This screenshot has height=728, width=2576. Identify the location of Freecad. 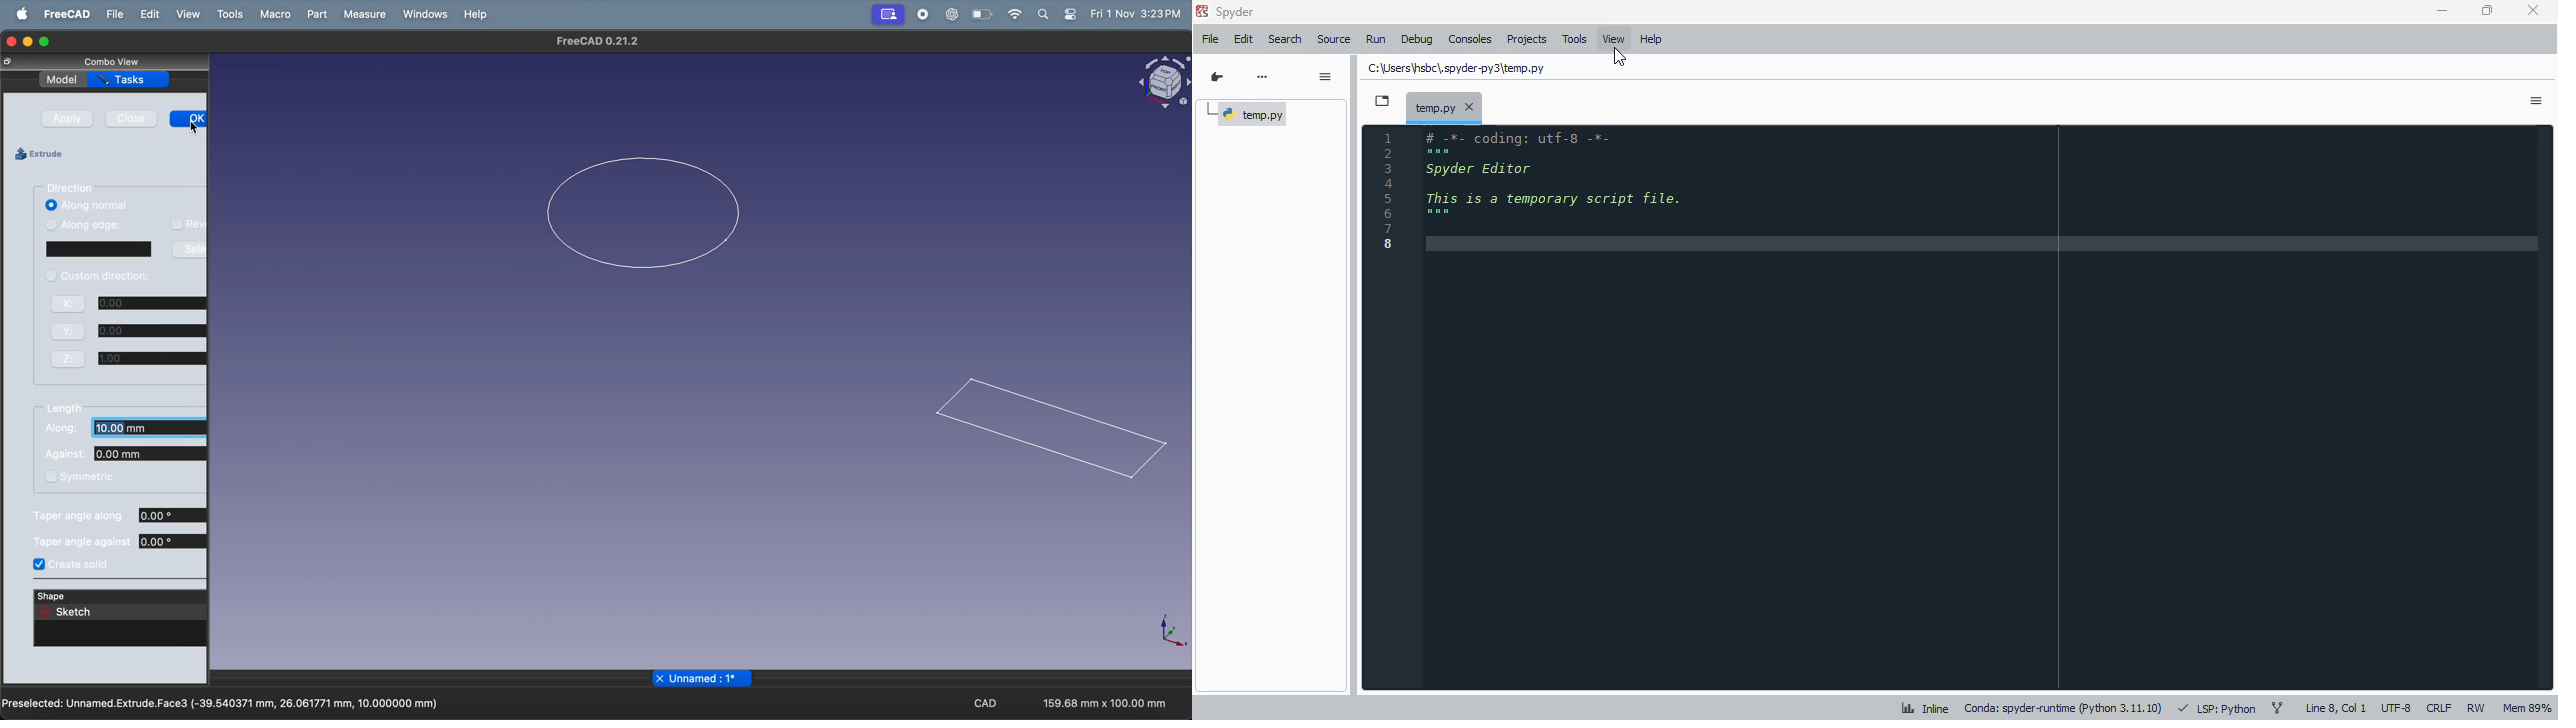
(64, 13).